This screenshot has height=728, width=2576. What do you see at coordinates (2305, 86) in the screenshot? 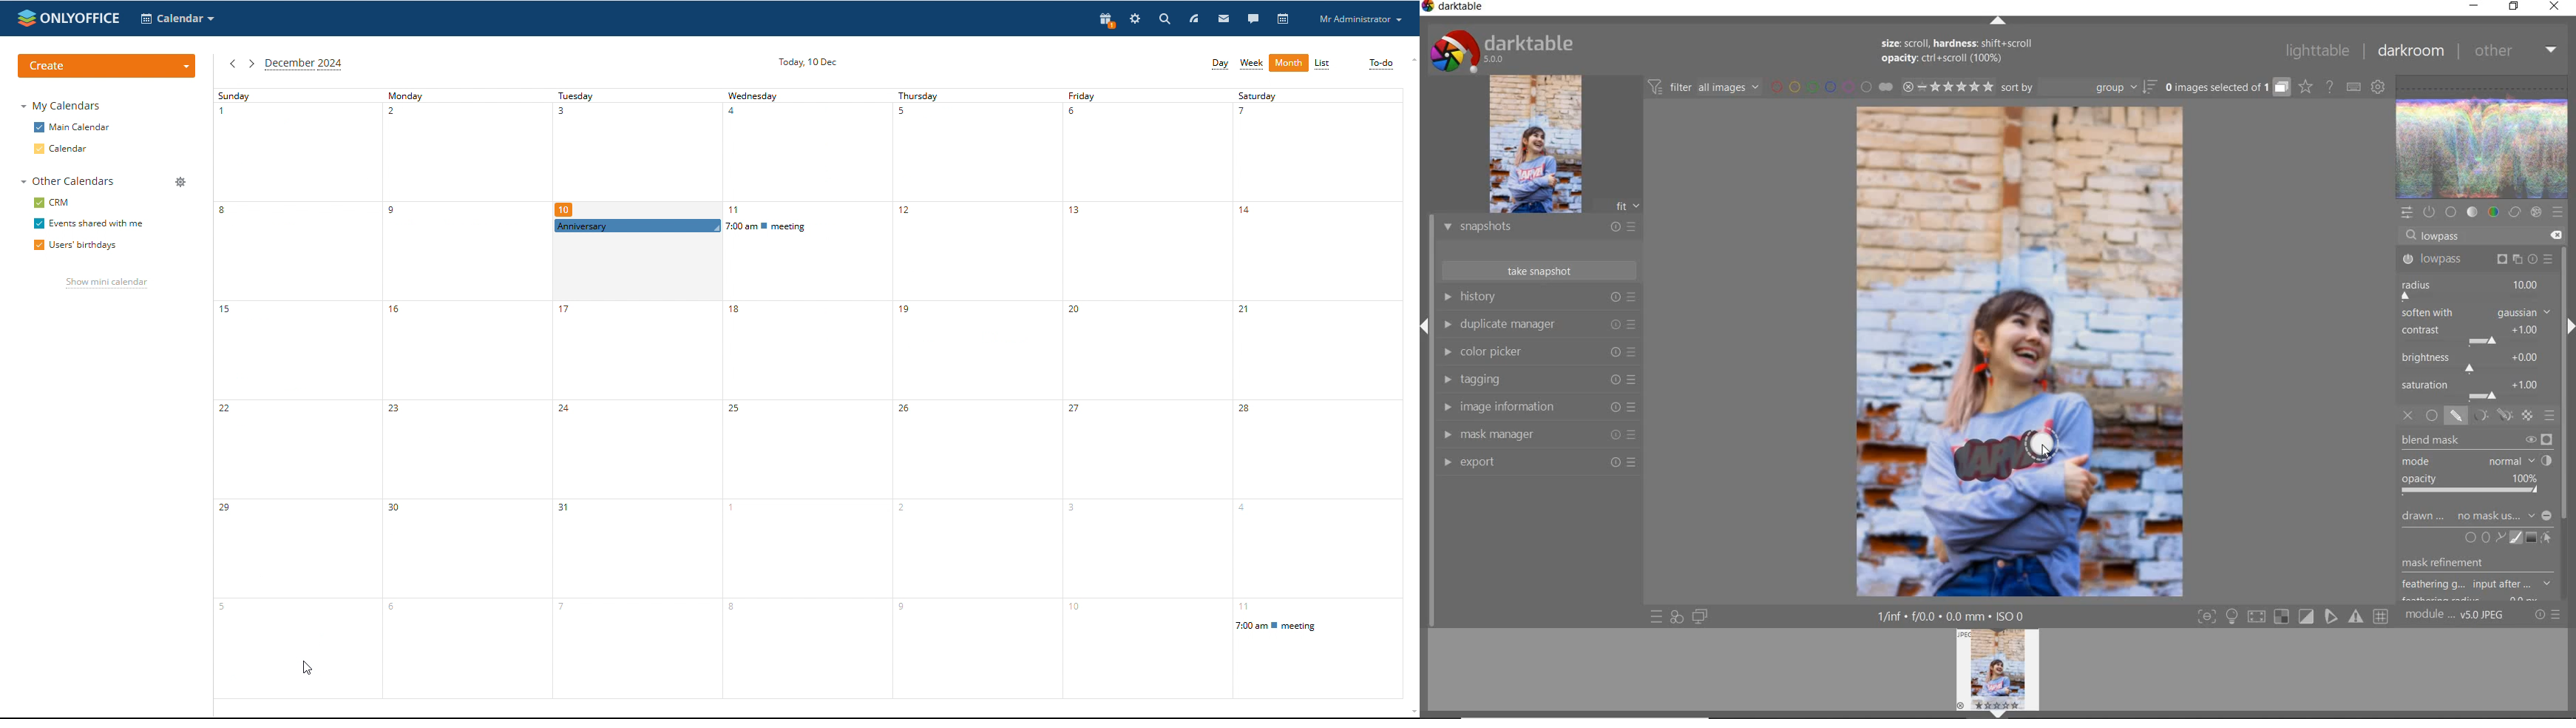
I see `click to change overlays on thumbnails` at bounding box center [2305, 86].